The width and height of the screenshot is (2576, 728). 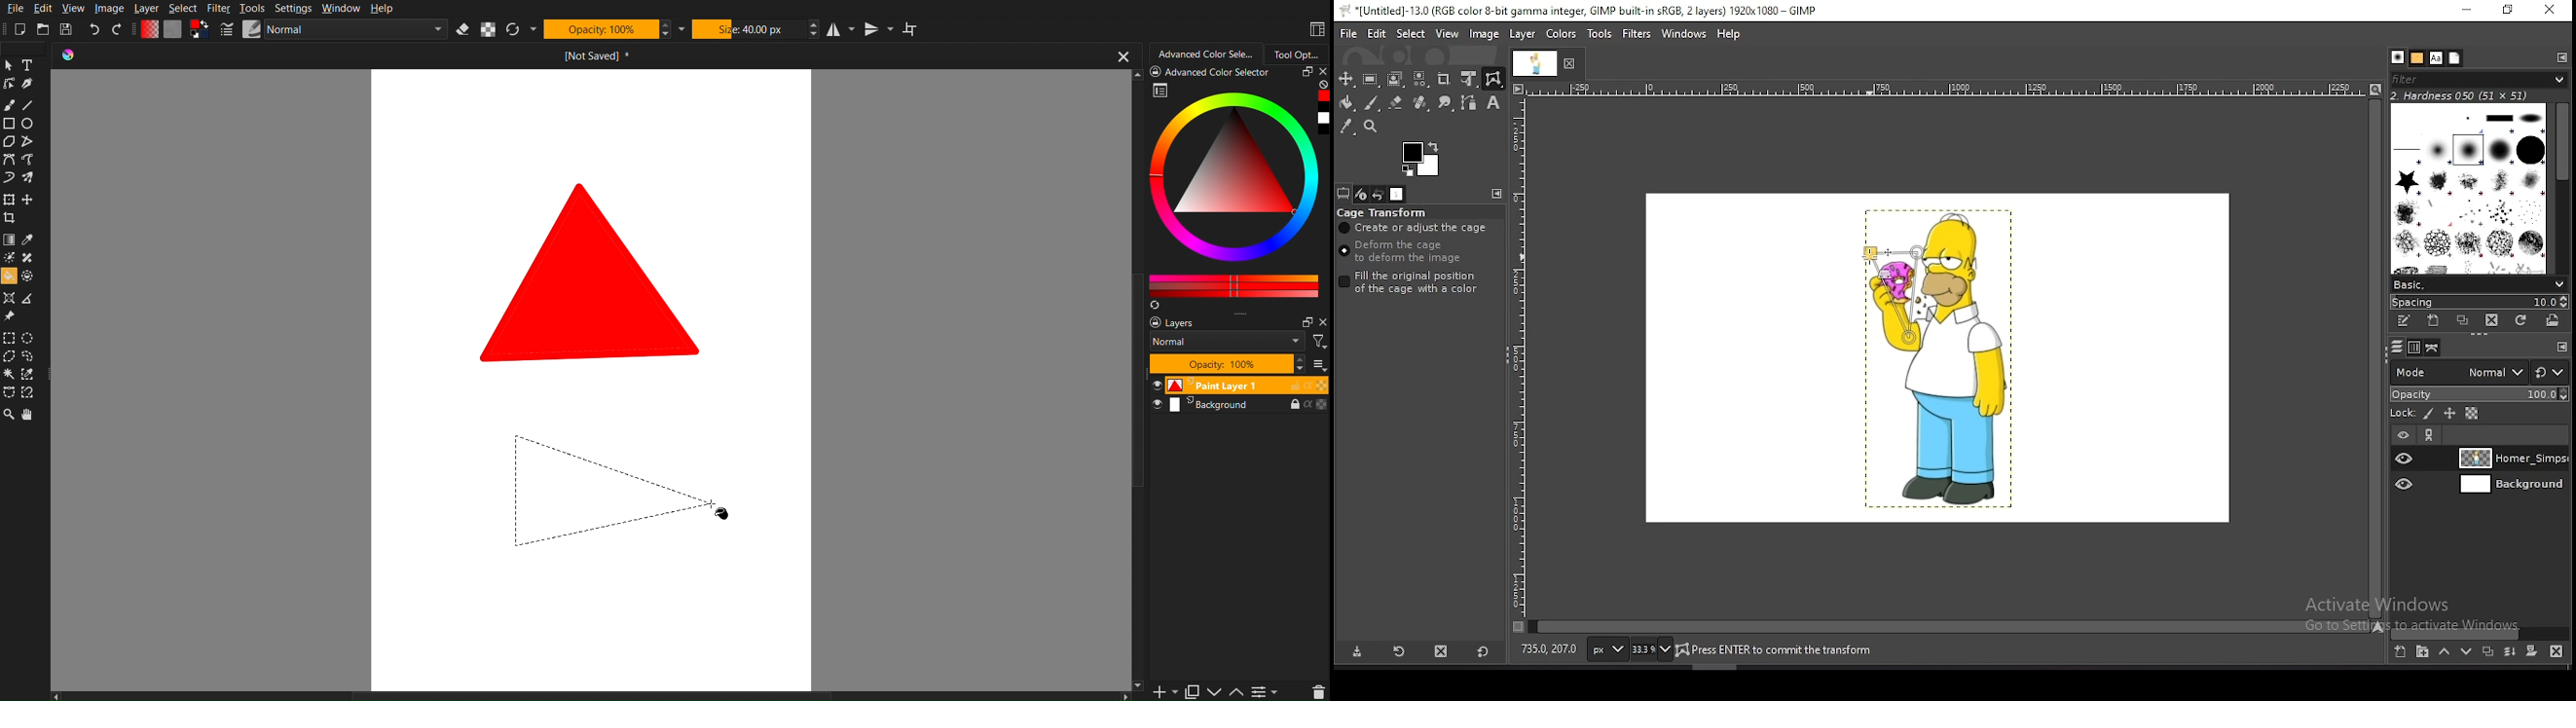 I want to click on smudge tool, so click(x=1444, y=102).